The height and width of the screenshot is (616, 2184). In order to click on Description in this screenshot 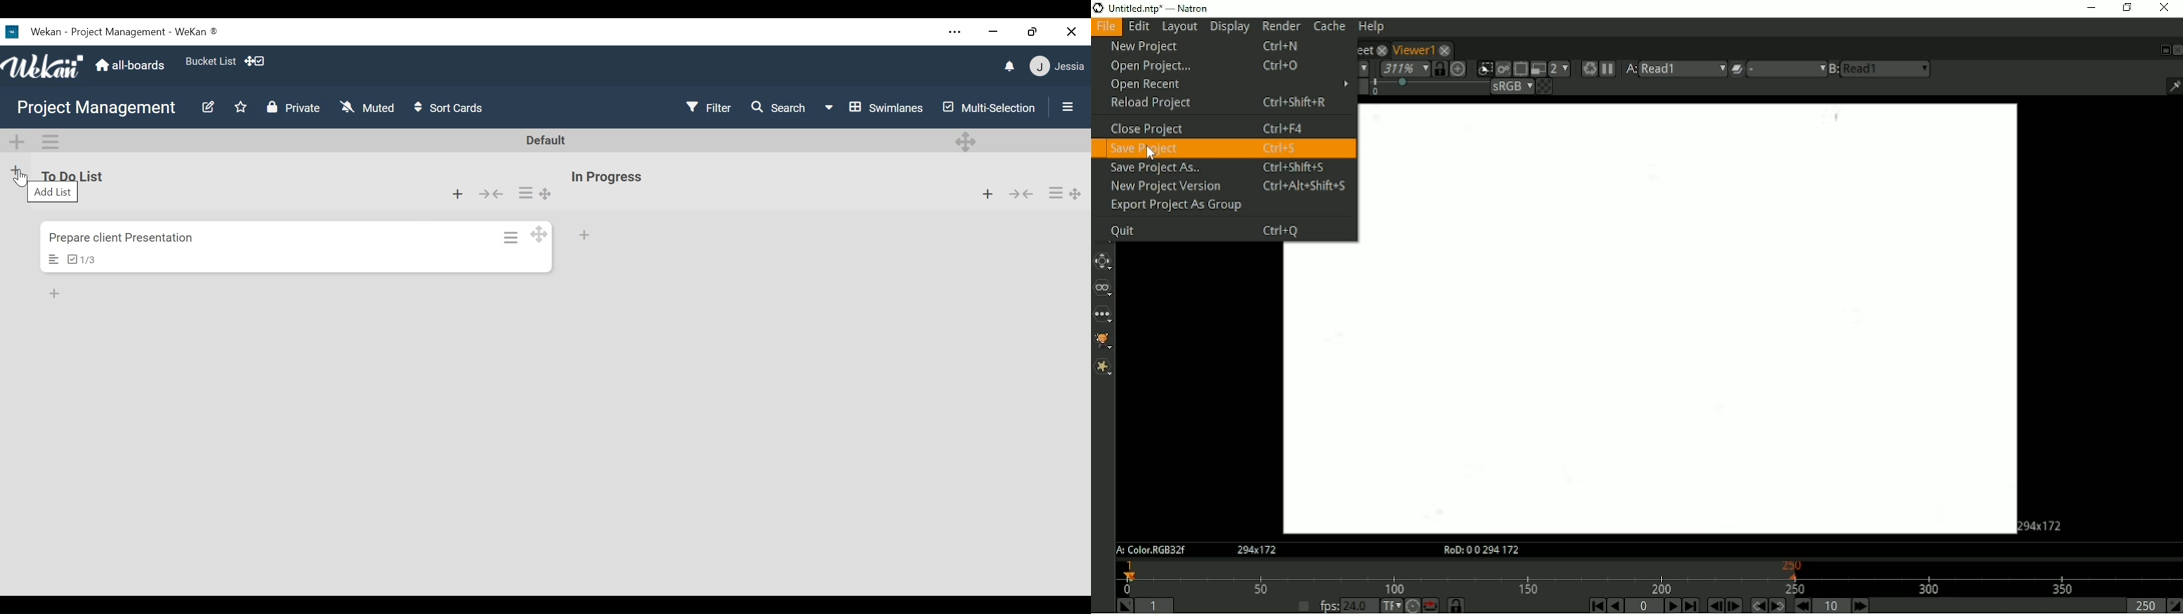, I will do `click(54, 258)`.